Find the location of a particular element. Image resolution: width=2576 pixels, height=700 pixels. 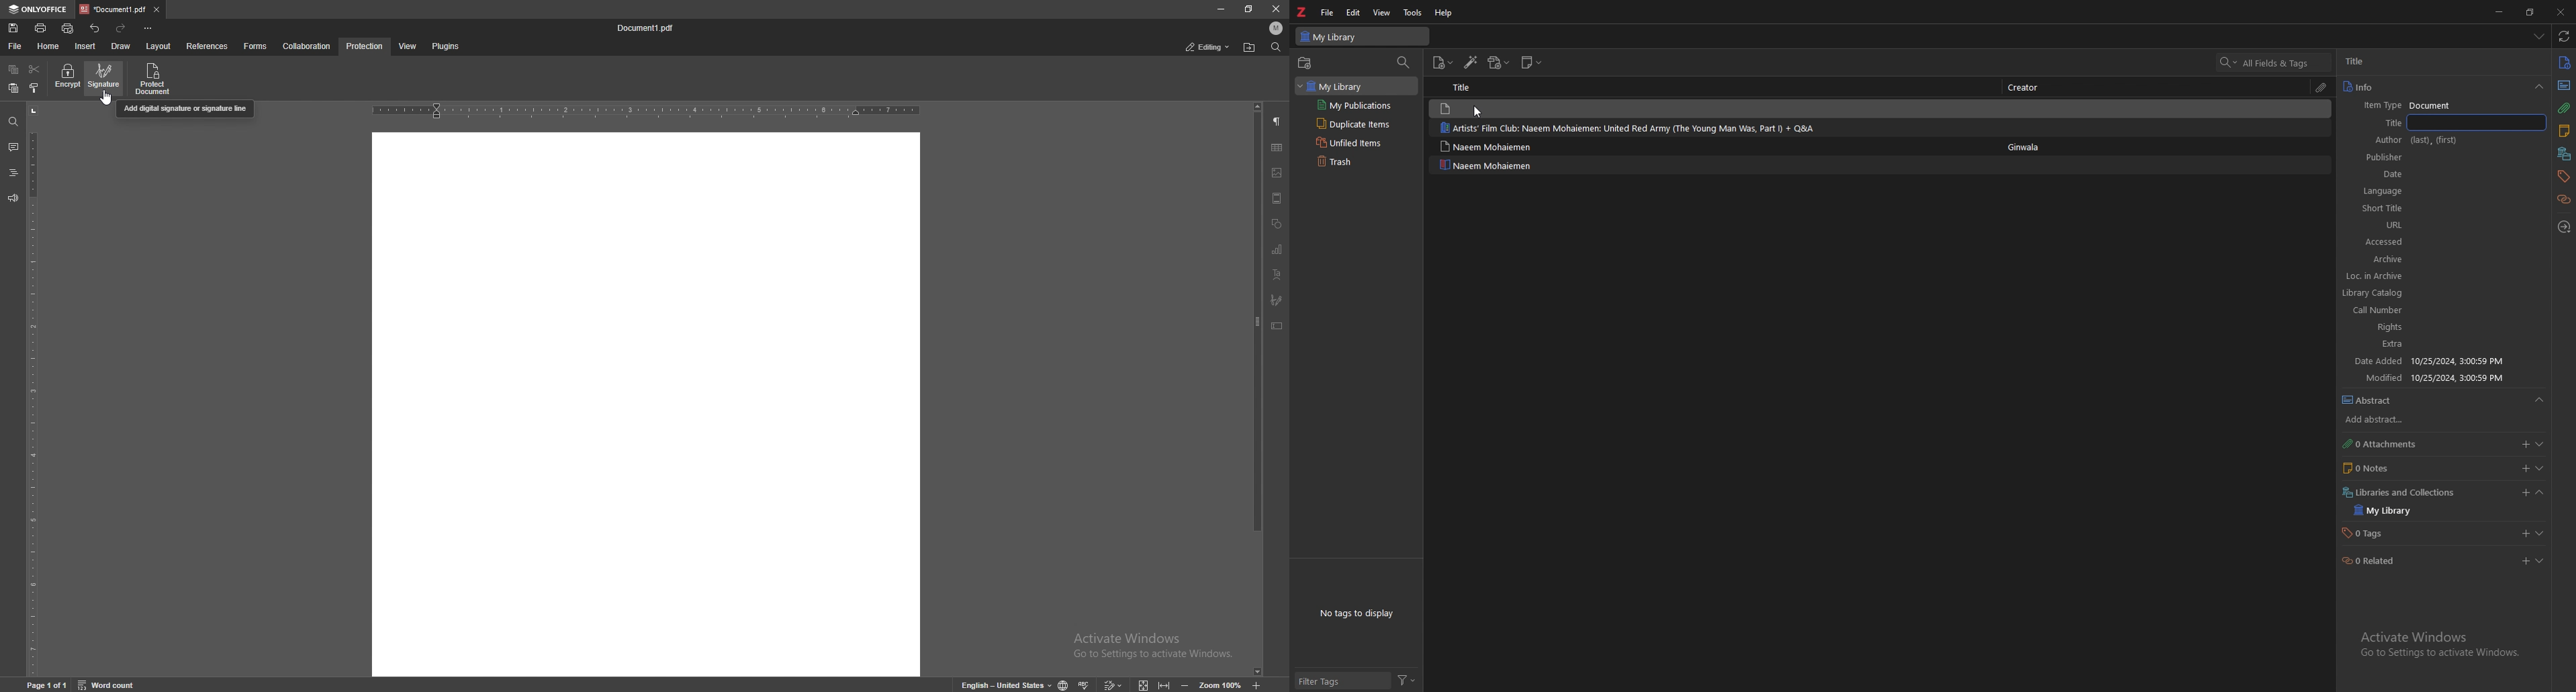

short title is located at coordinates (2379, 344).